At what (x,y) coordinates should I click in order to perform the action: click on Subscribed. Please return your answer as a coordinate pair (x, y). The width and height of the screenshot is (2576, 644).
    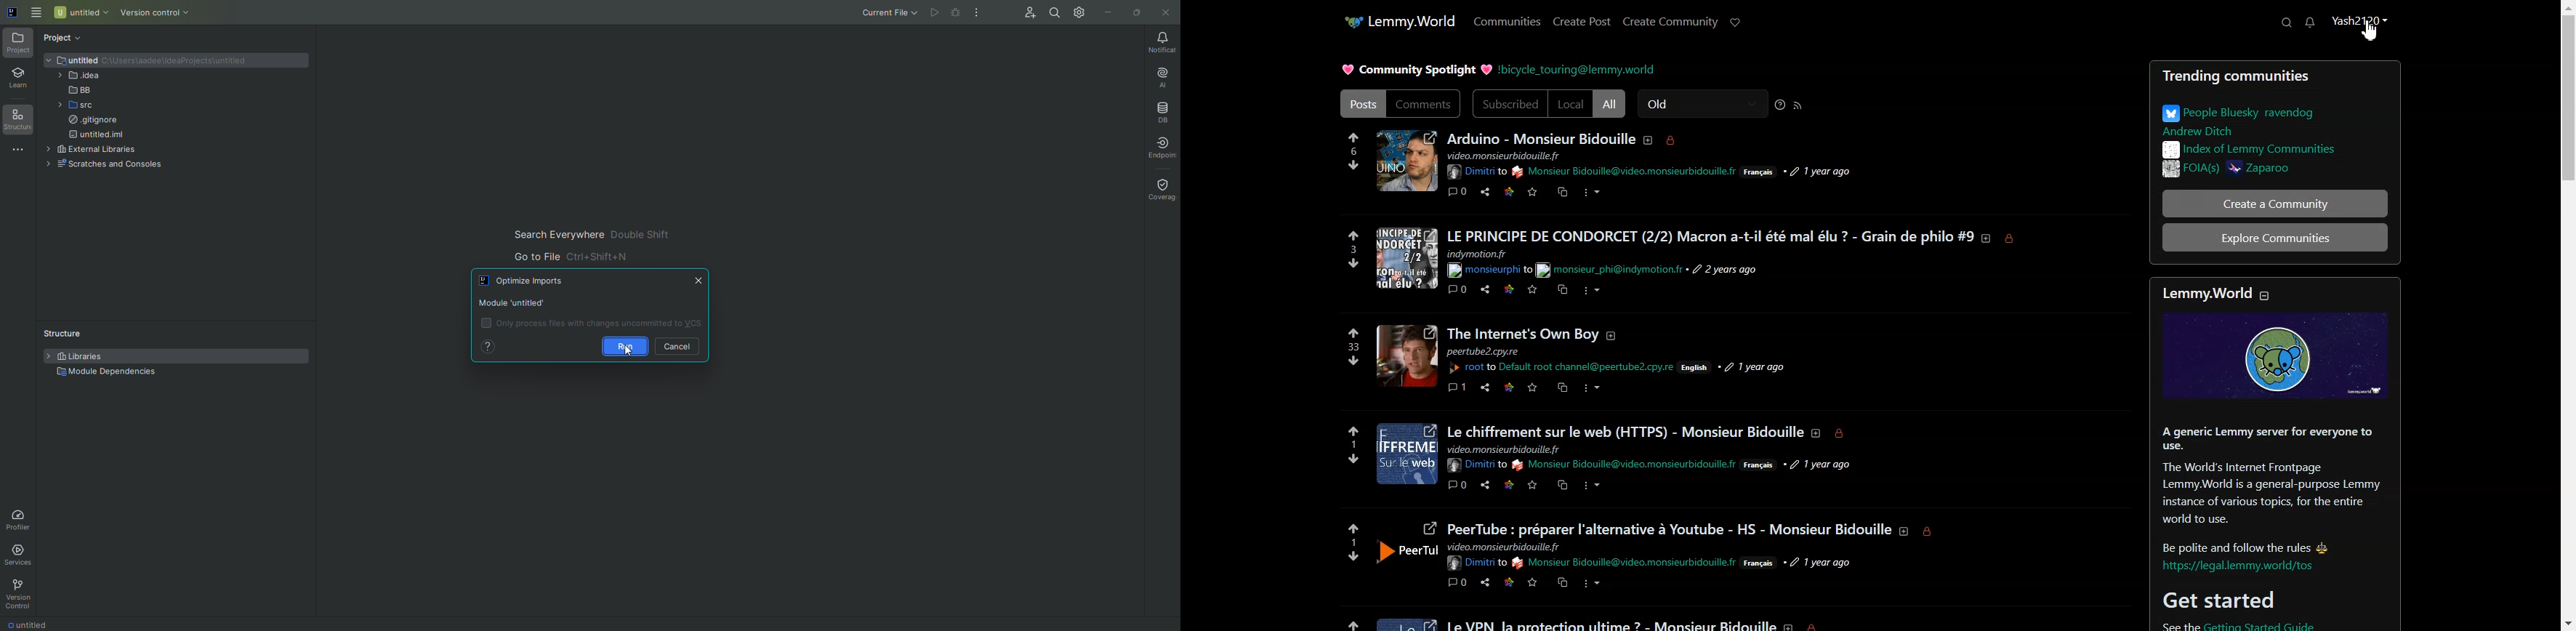
    Looking at the image, I should click on (1509, 104).